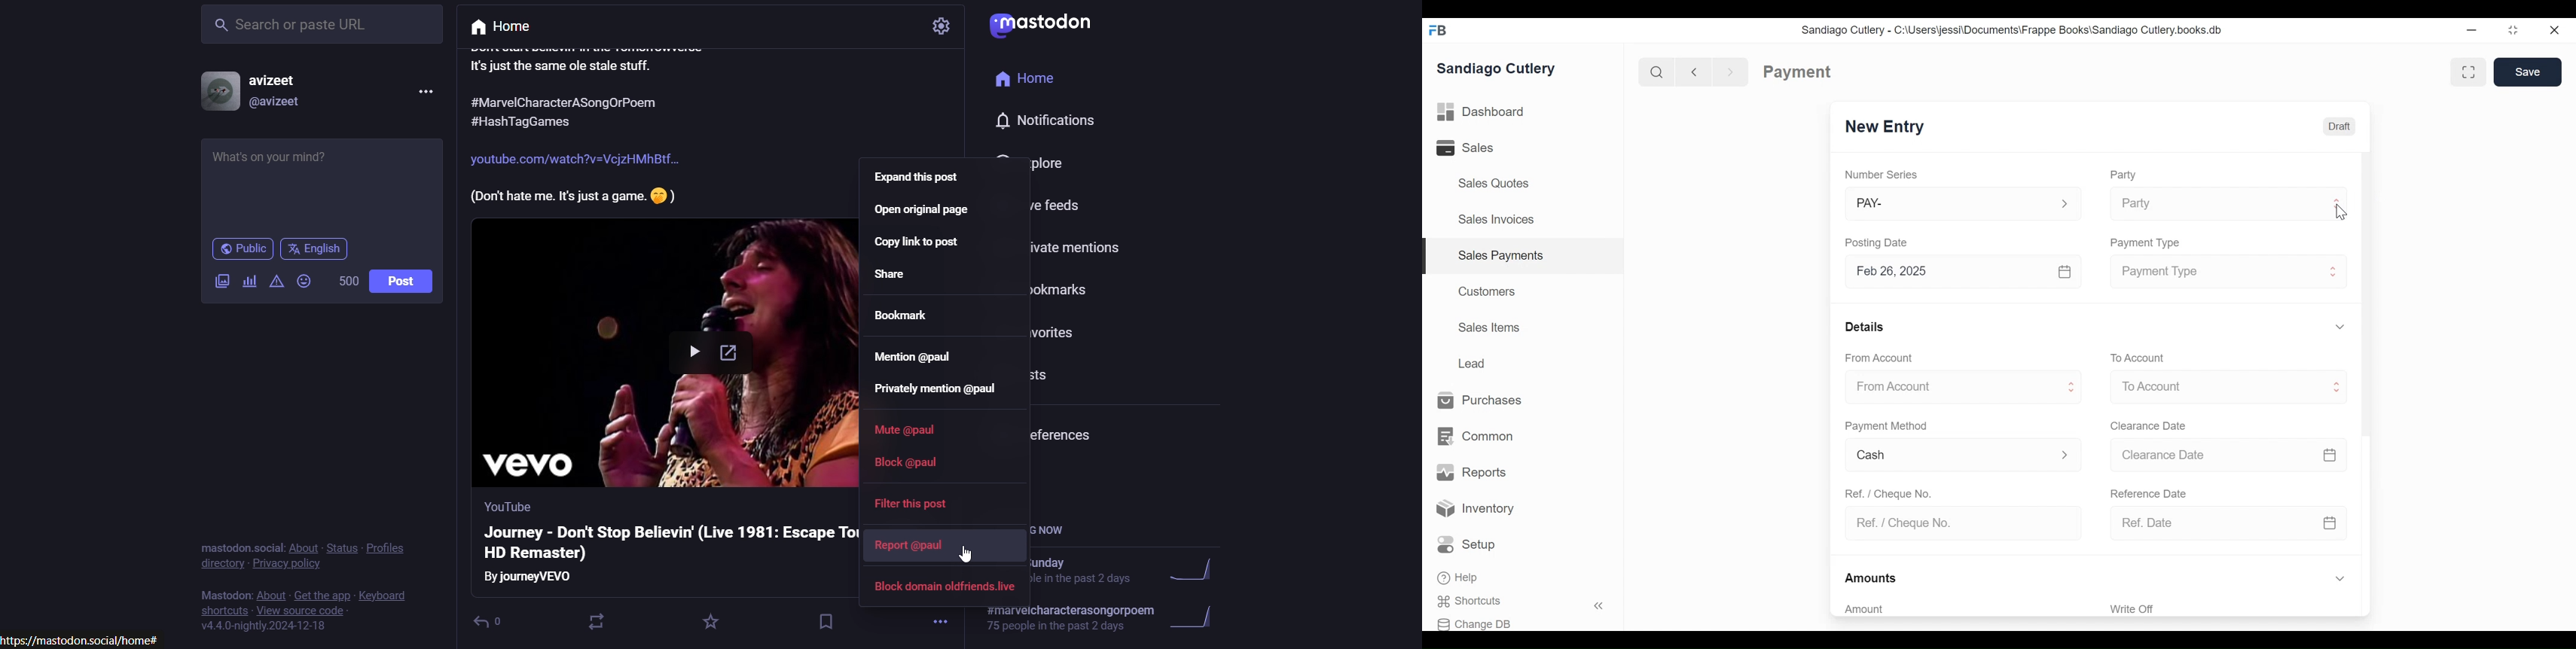  Describe the element at coordinates (233, 542) in the screenshot. I see `text` at that location.